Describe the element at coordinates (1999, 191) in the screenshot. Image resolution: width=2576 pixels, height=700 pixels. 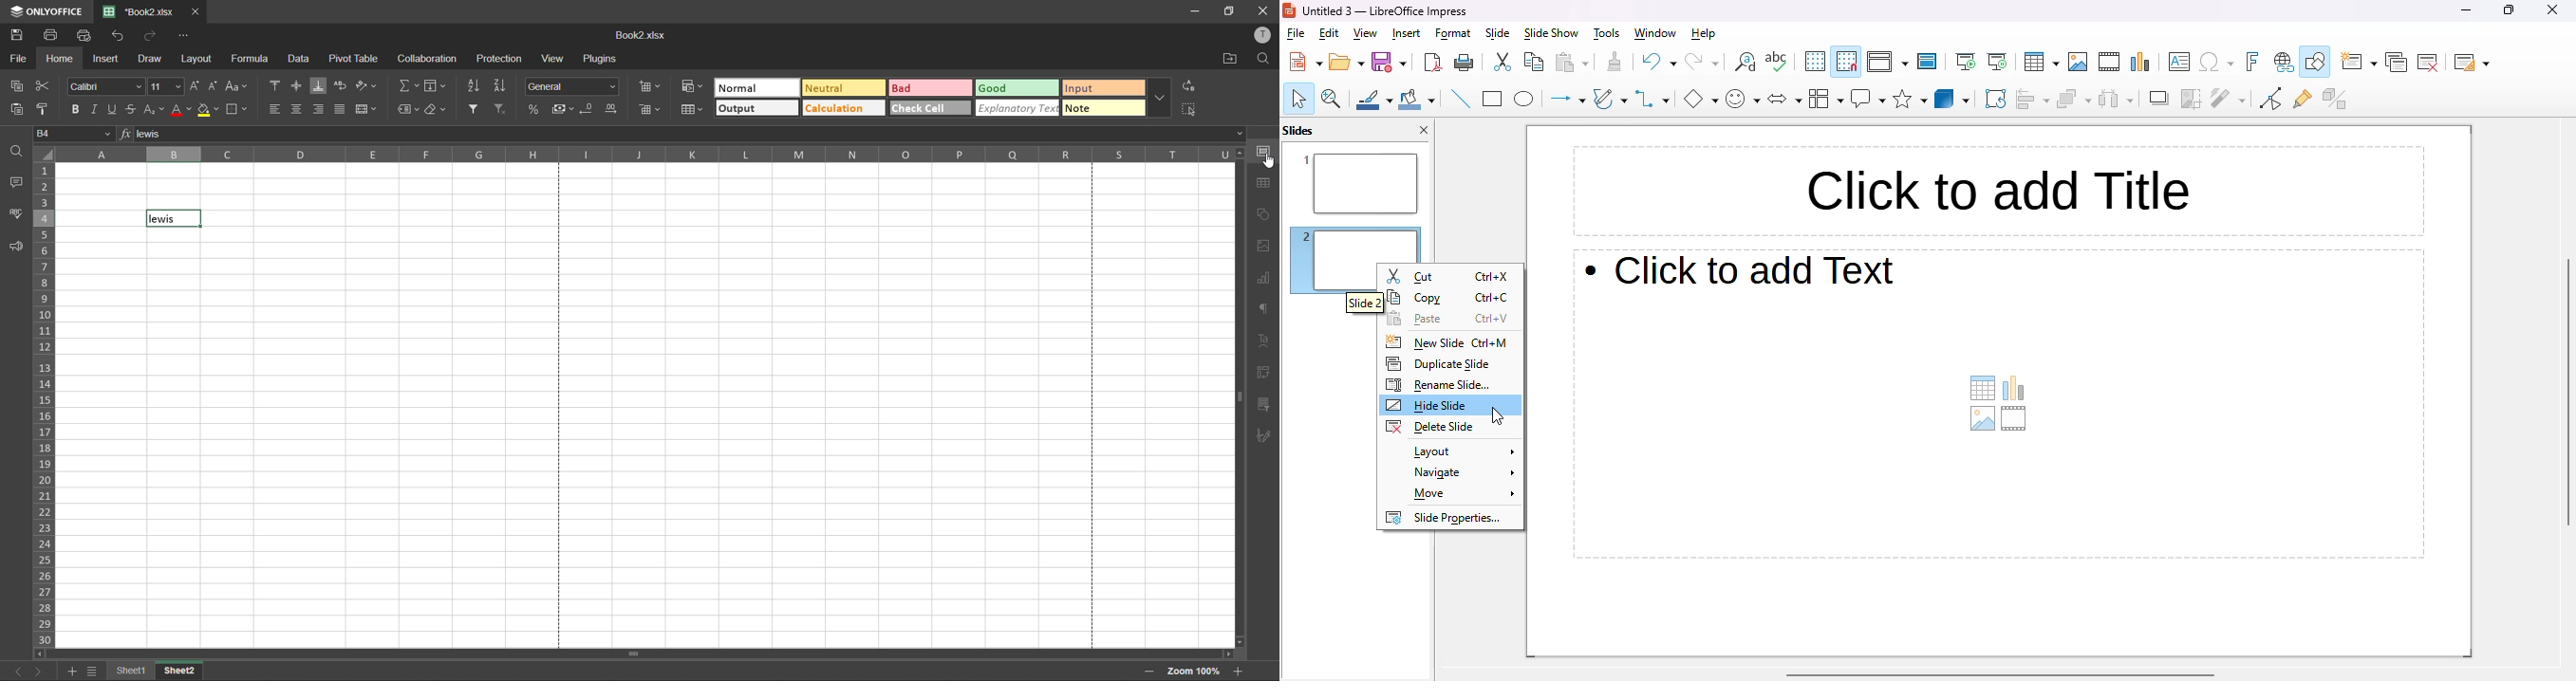
I see `click to add title` at that location.